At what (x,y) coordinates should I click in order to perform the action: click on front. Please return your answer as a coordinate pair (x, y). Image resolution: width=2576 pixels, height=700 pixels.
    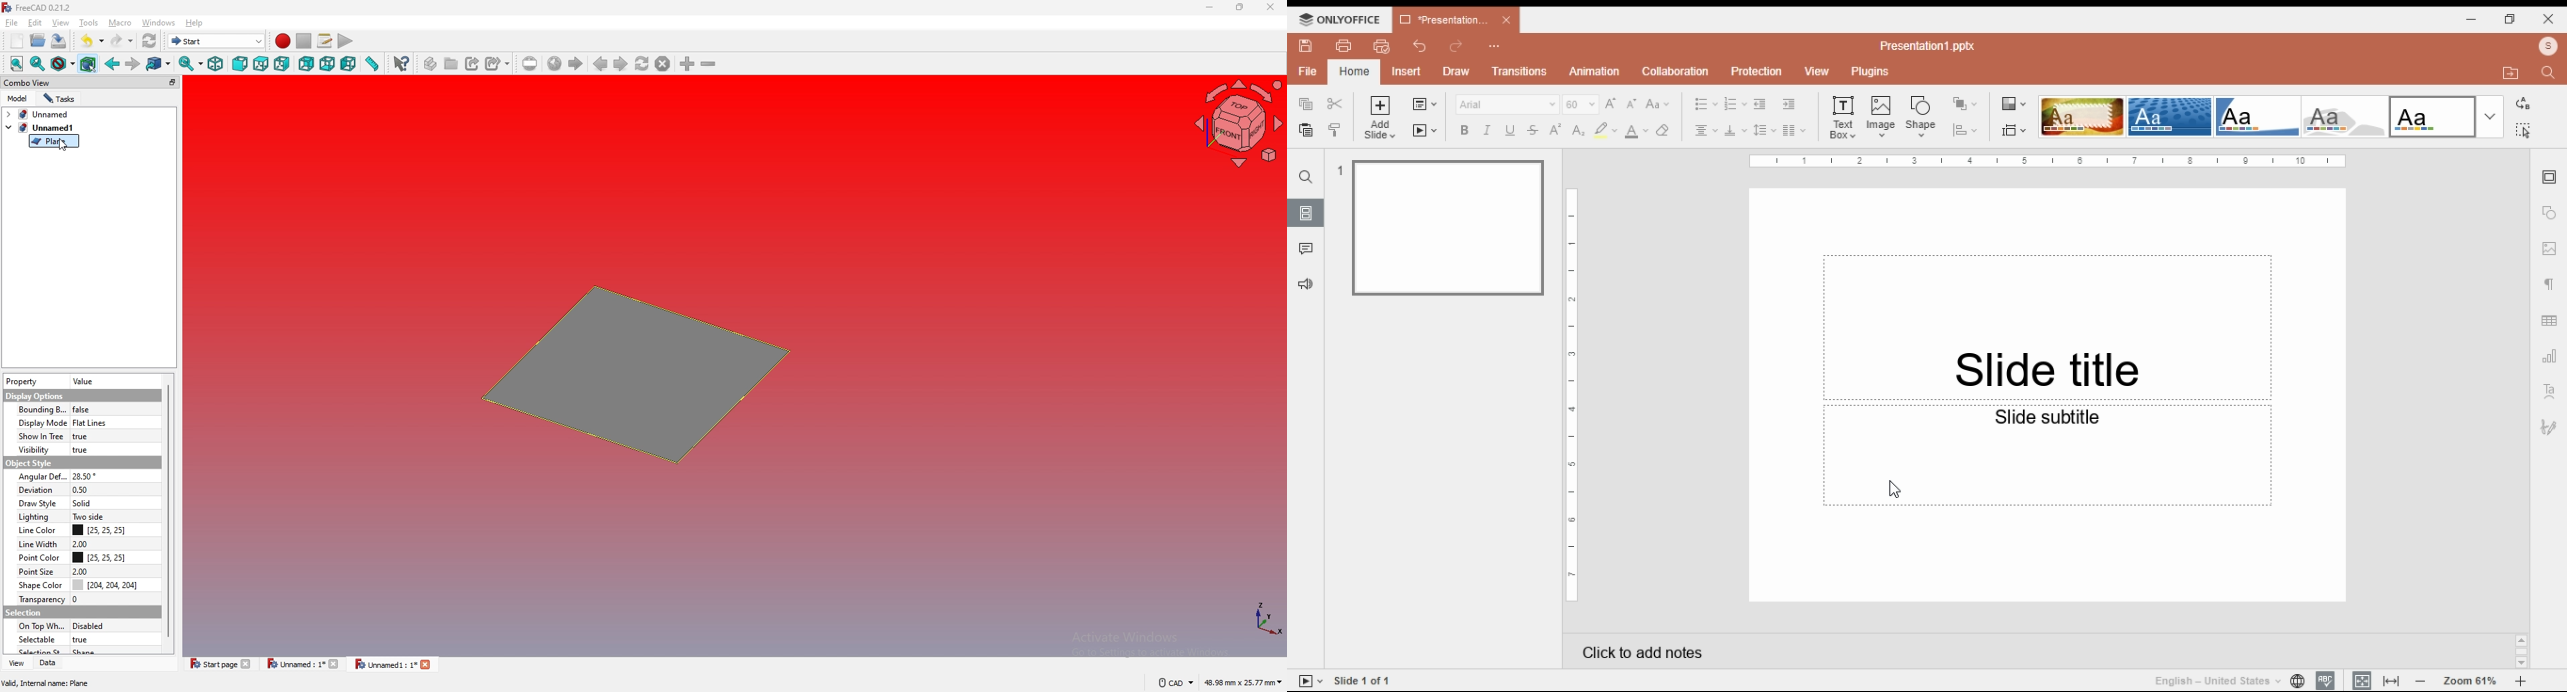
    Looking at the image, I should click on (240, 64).